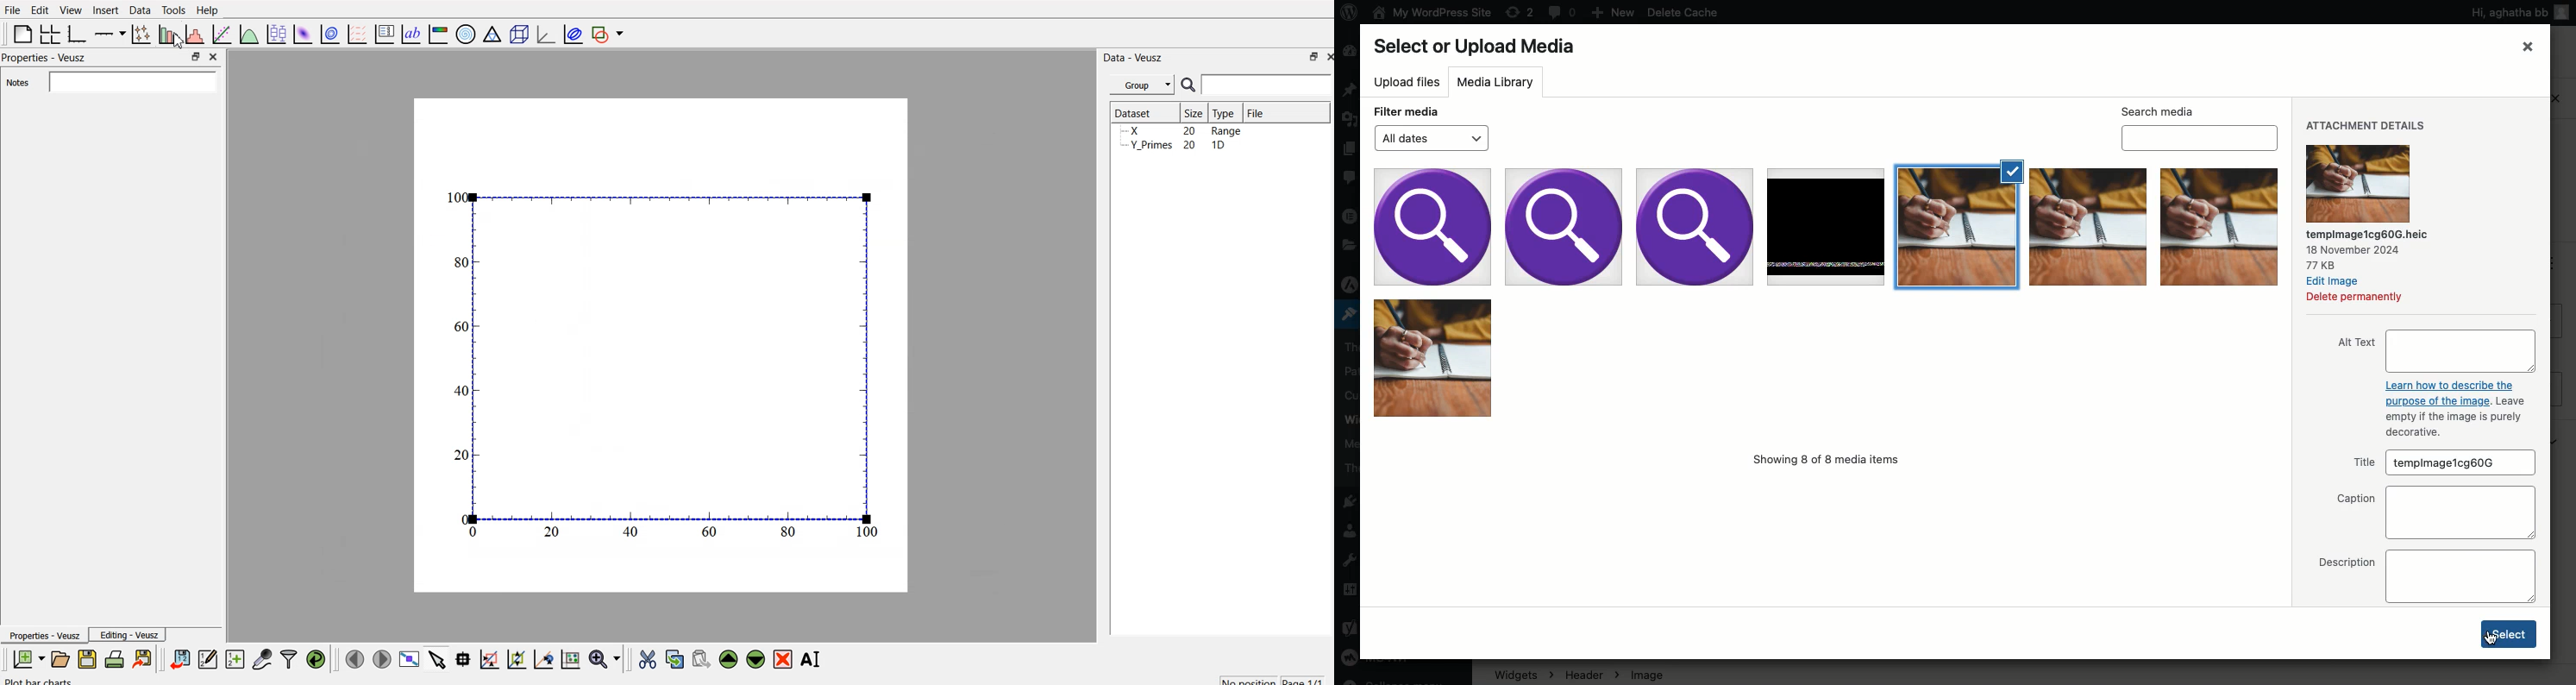 This screenshot has width=2576, height=700. Describe the element at coordinates (1498, 81) in the screenshot. I see `Media library` at that location.